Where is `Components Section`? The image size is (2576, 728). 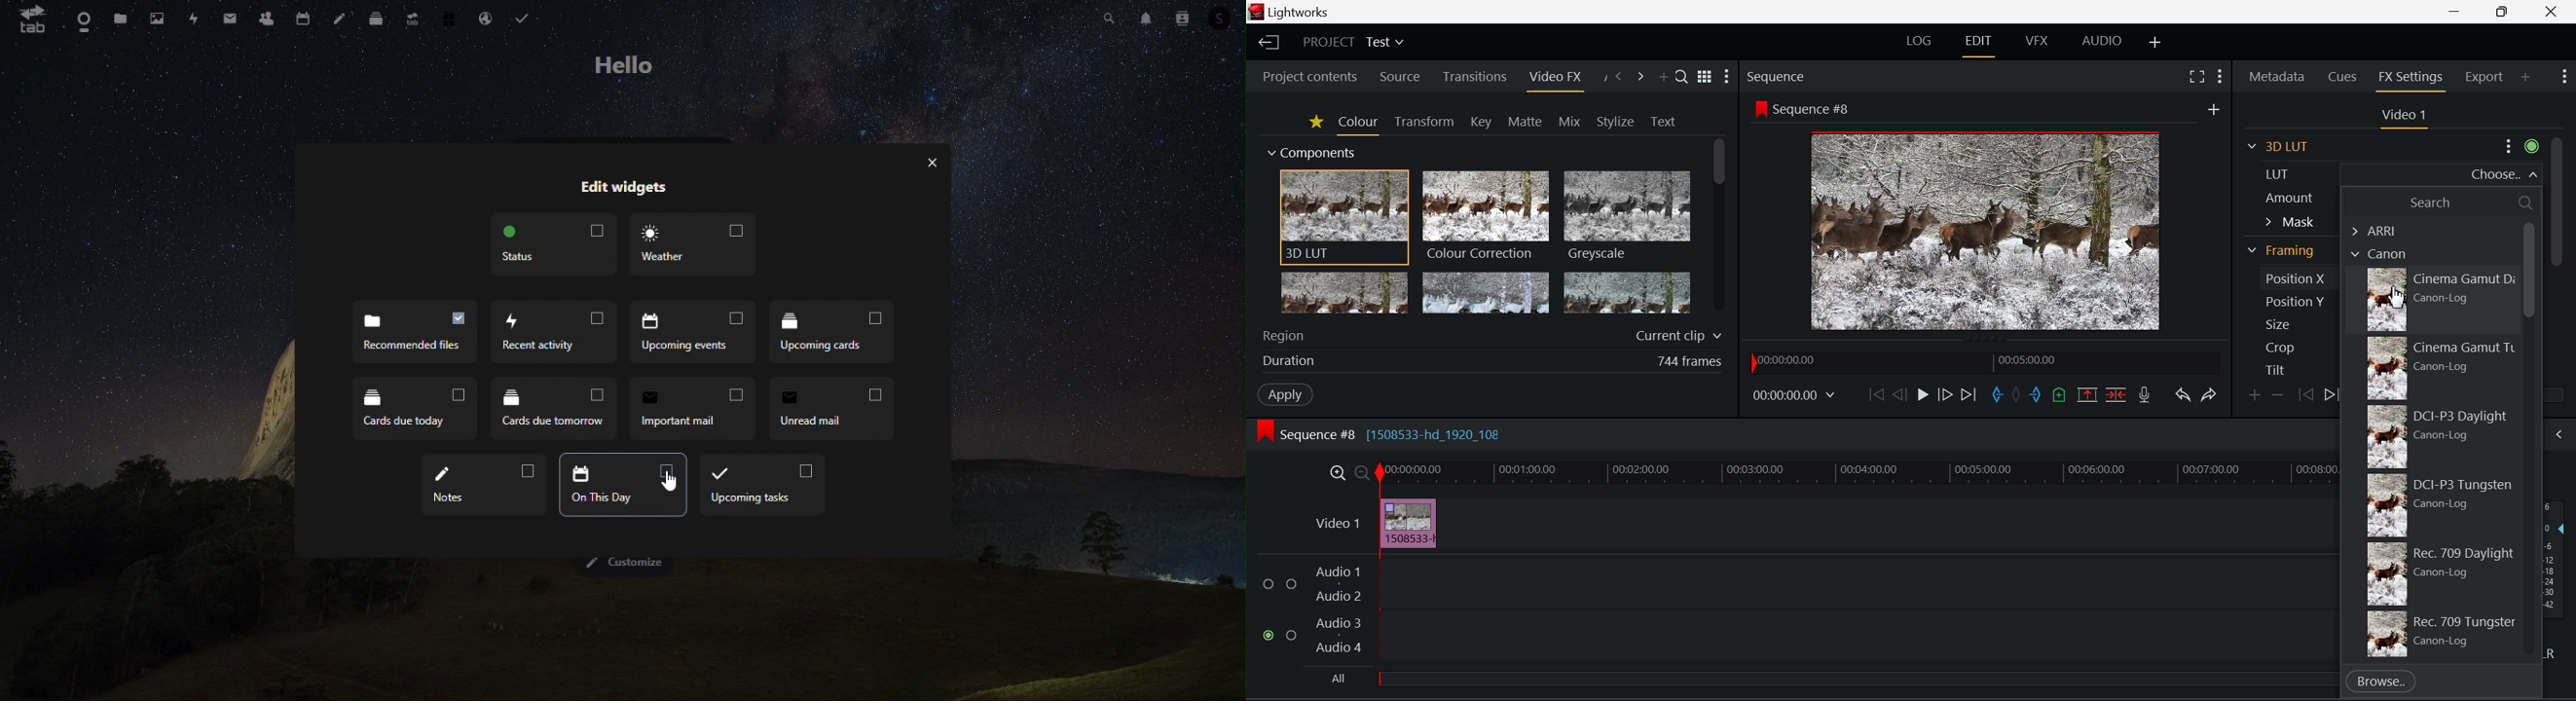 Components Section is located at coordinates (1313, 151).